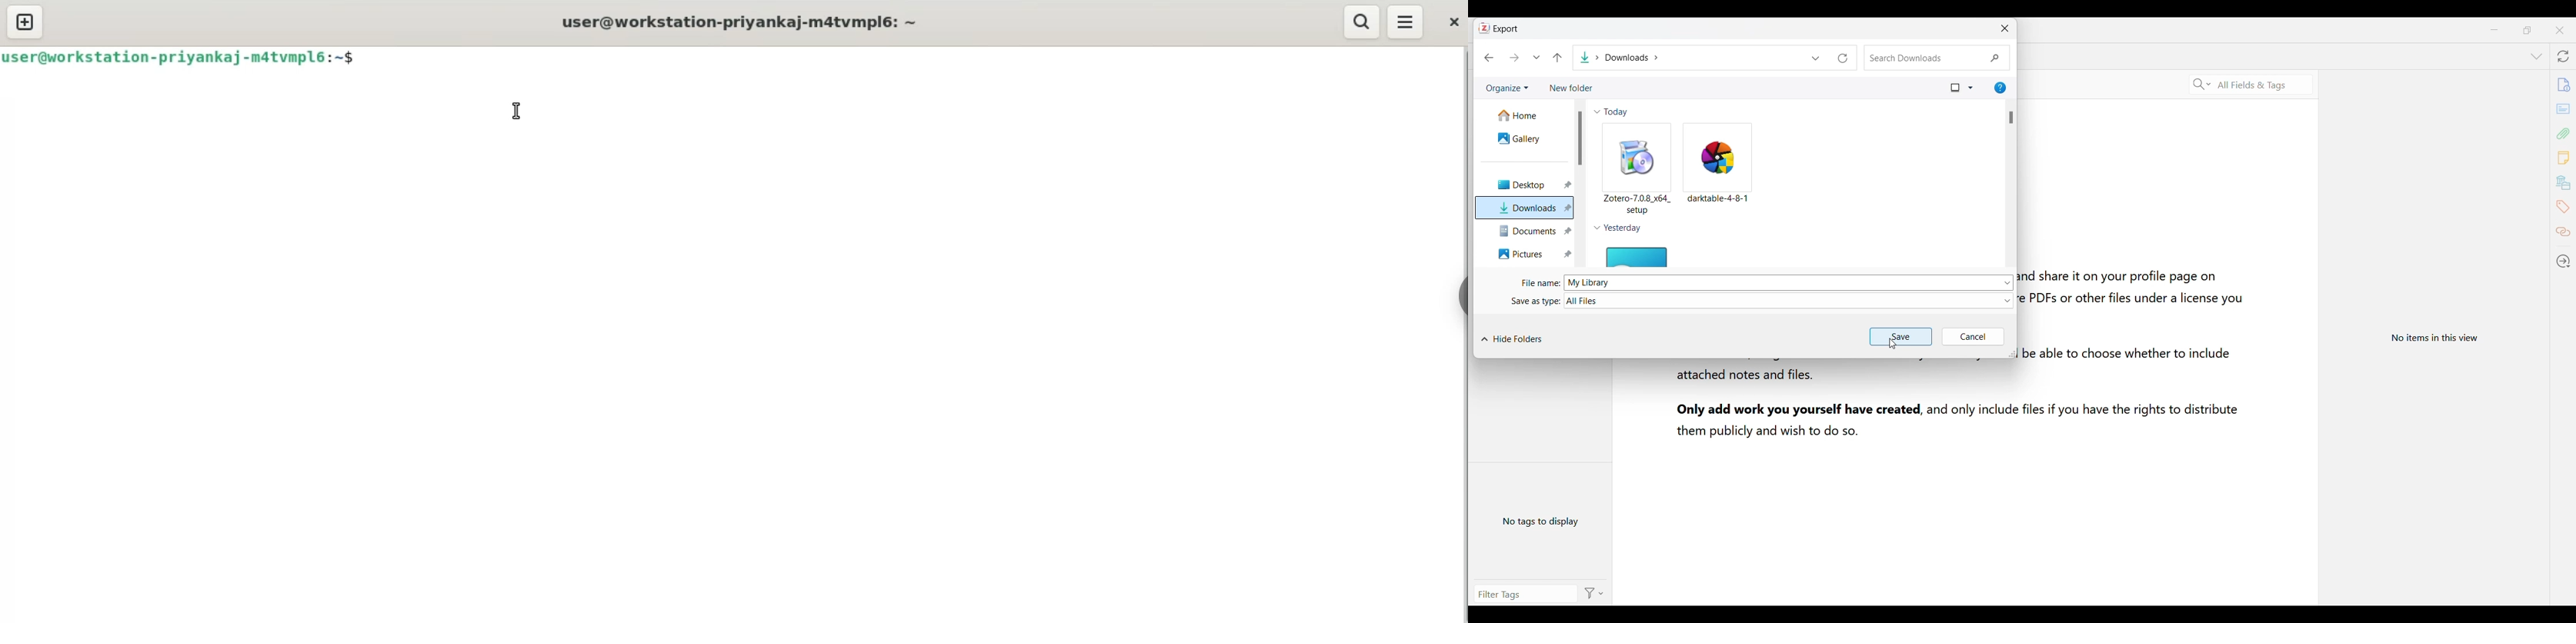 Image resolution: width=2576 pixels, height=644 pixels. Describe the element at coordinates (1580, 134) in the screenshot. I see `Scrollbar` at that location.